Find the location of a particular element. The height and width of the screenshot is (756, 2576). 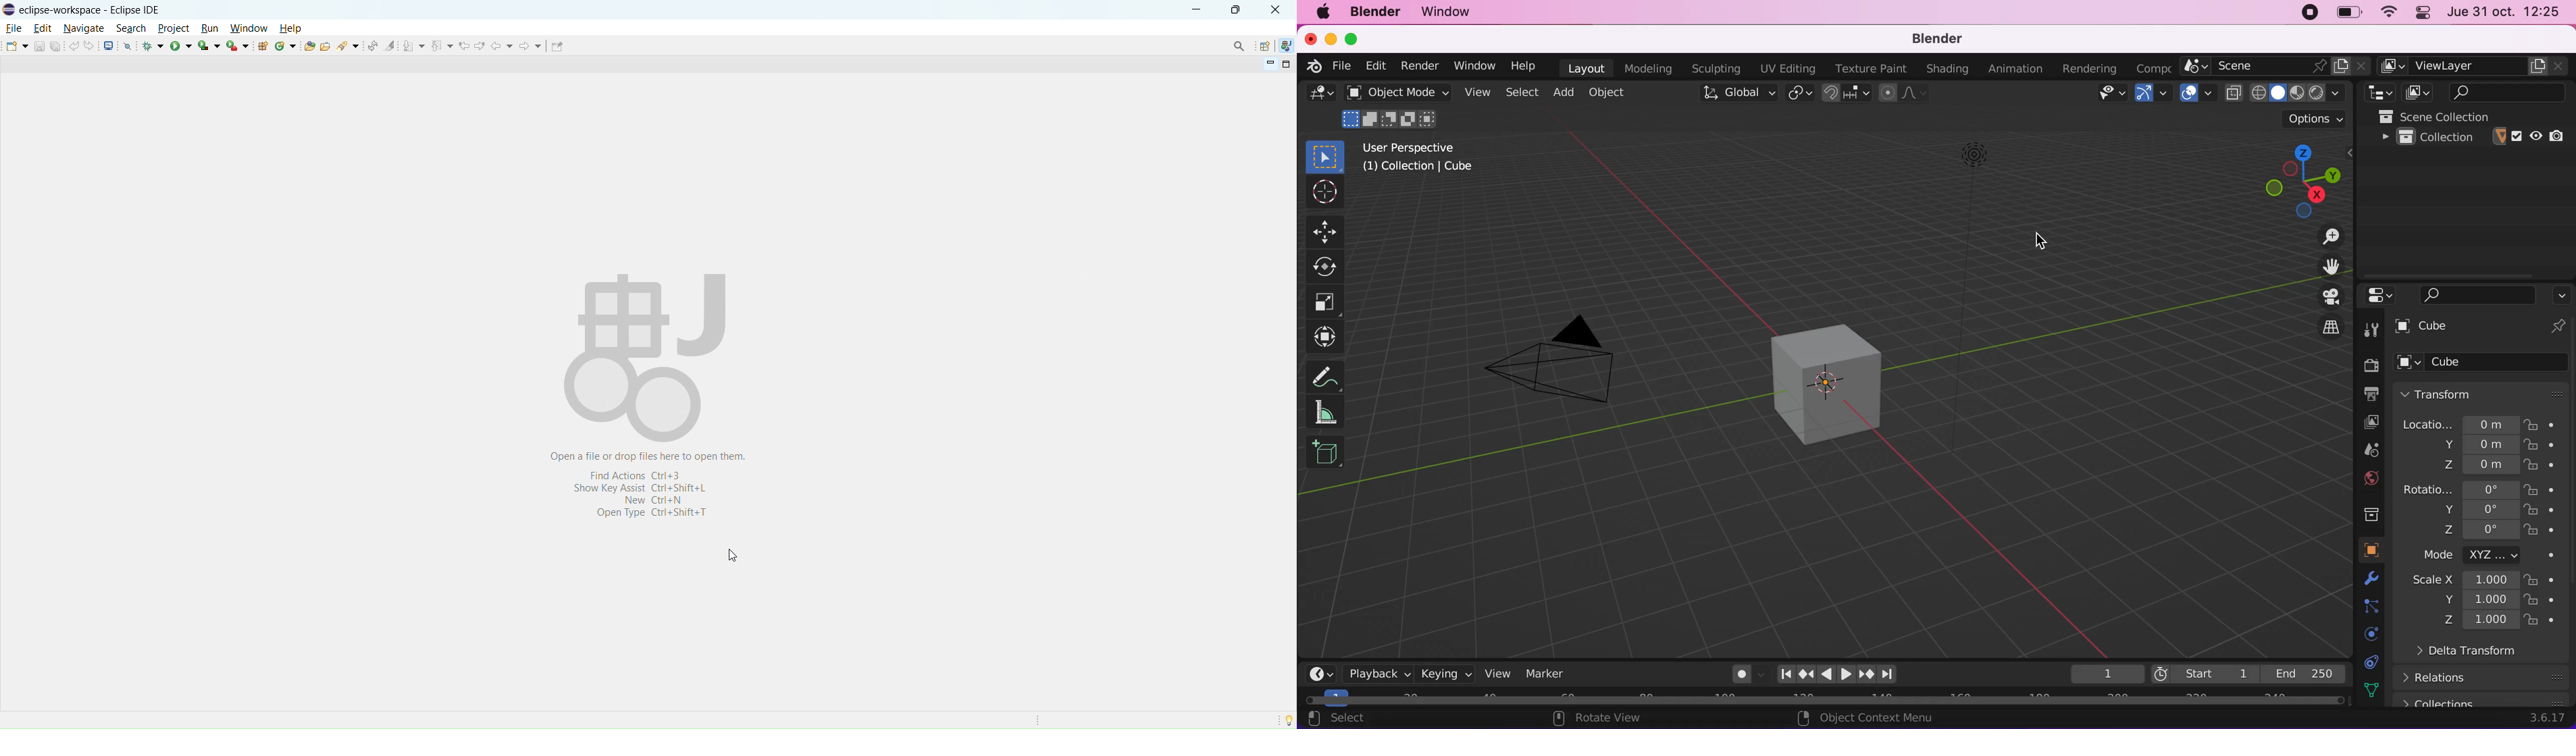

relations is located at coordinates (2487, 677).